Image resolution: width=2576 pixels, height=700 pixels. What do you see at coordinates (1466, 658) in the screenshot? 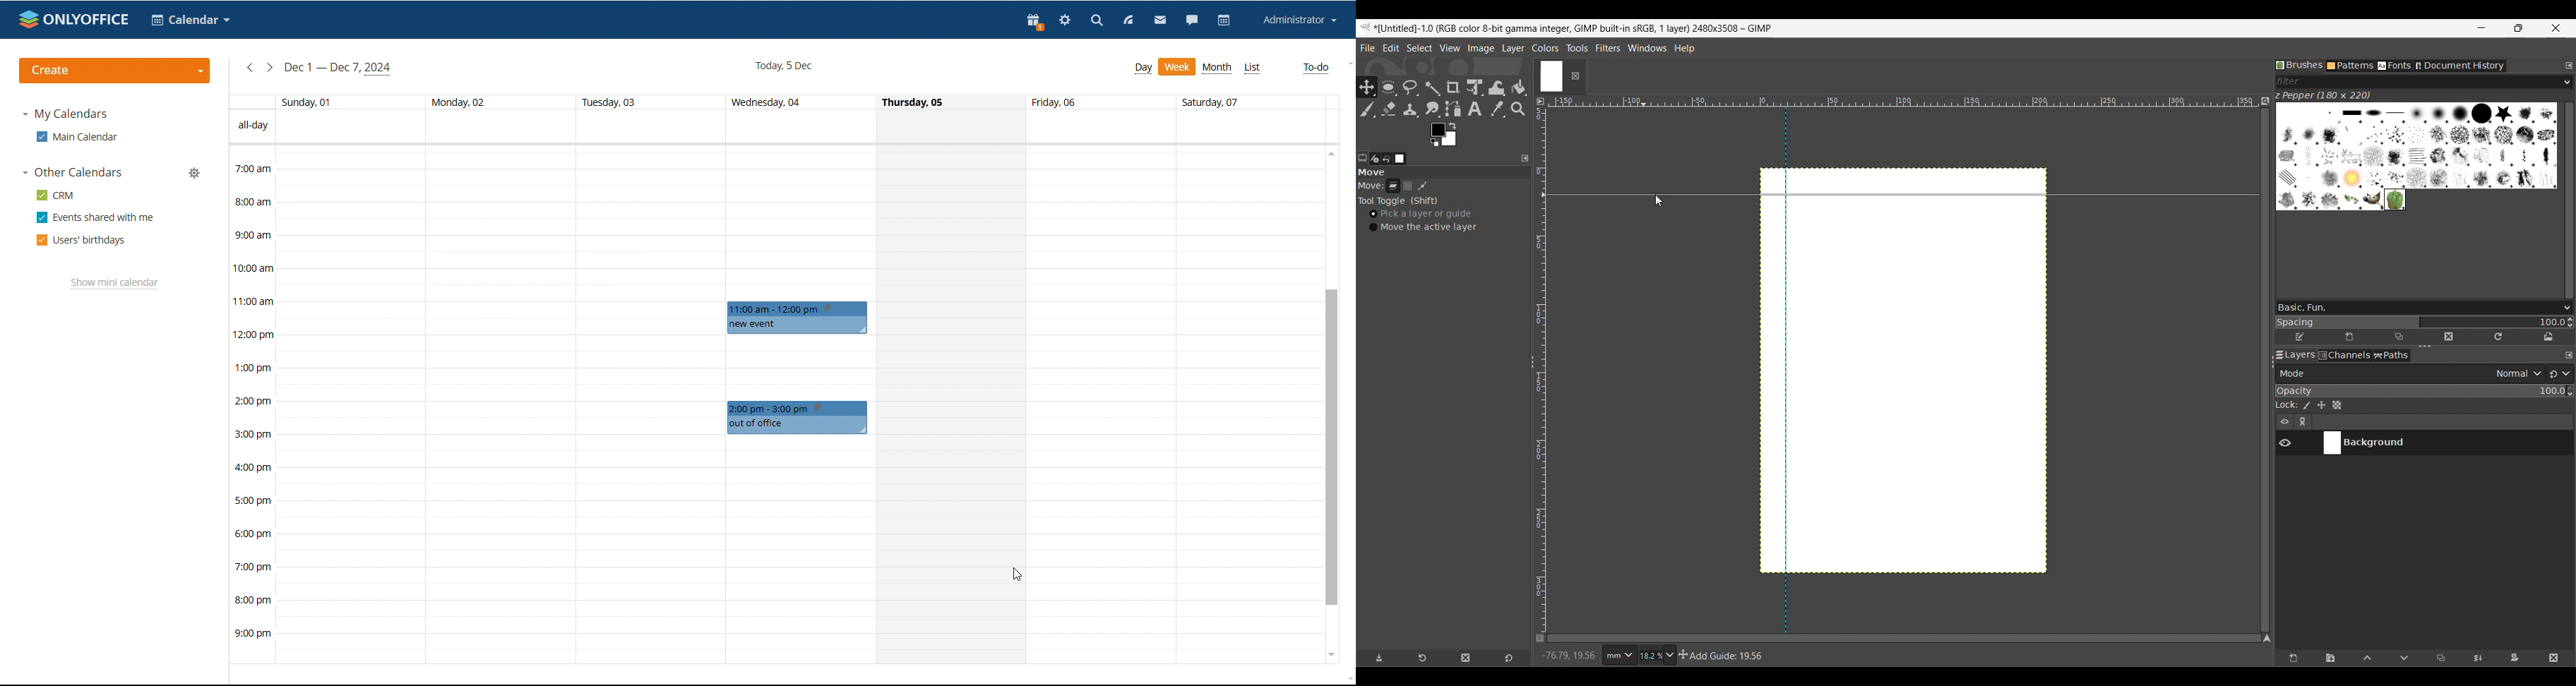
I see `Delete tool preset` at bounding box center [1466, 658].